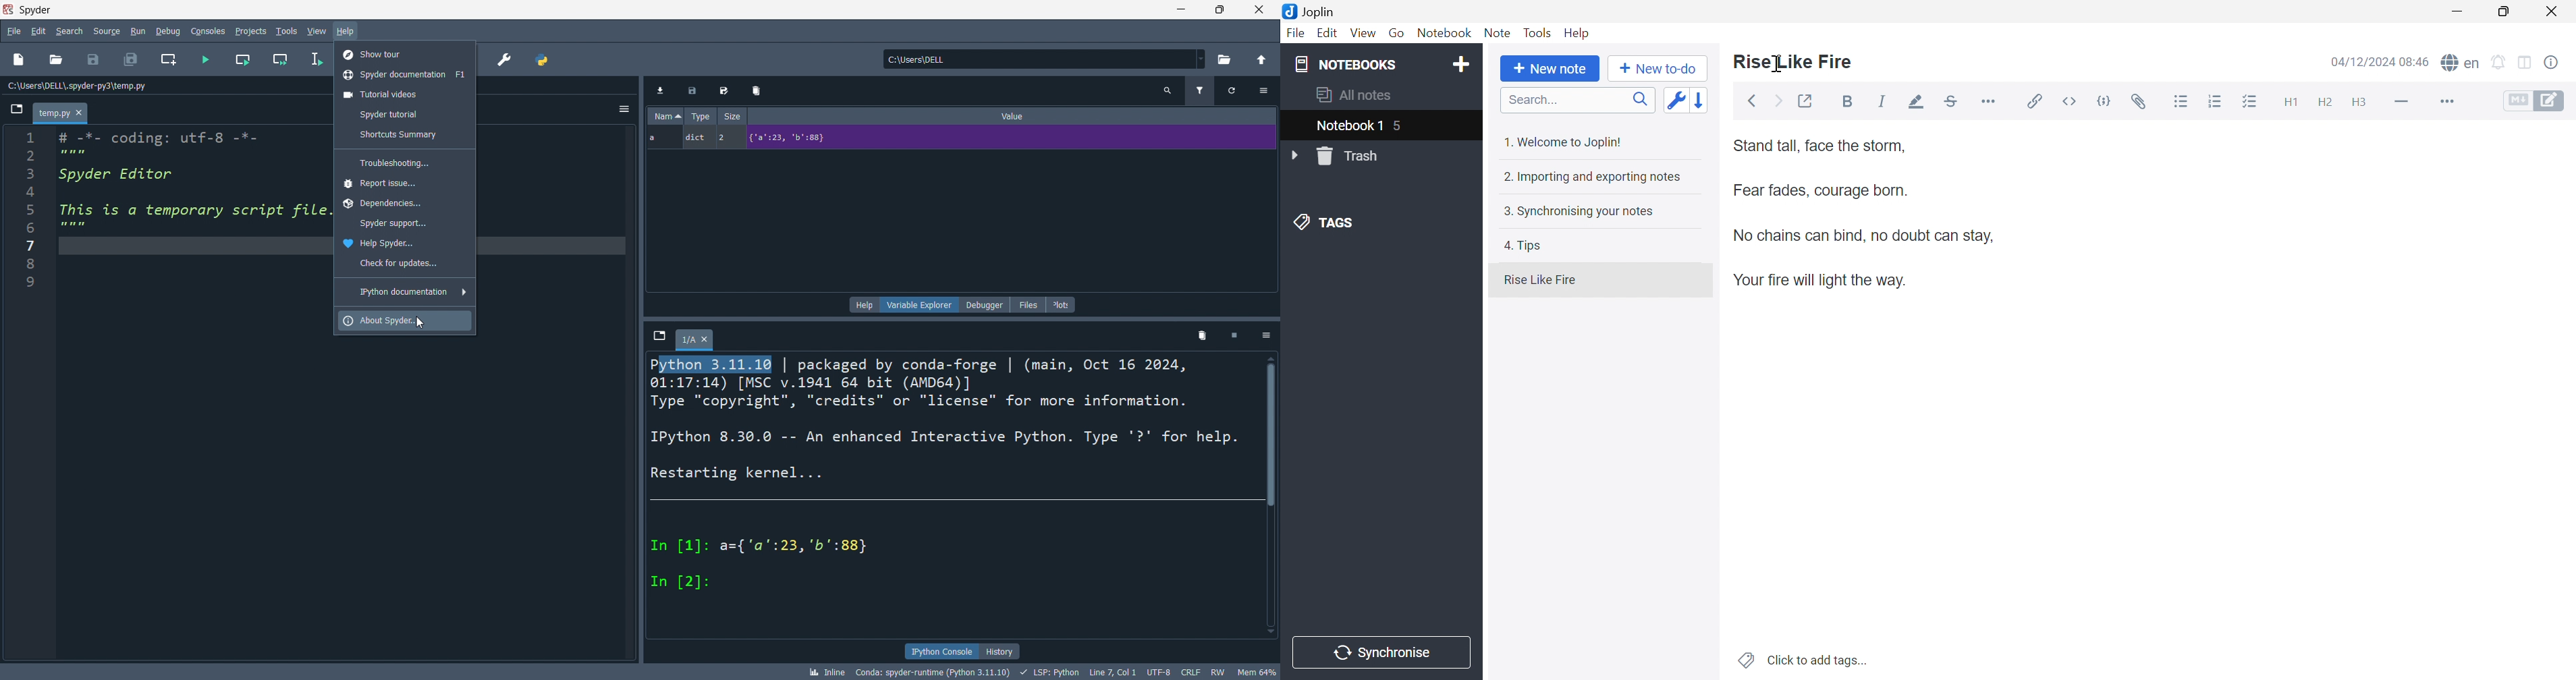  Describe the element at coordinates (2506, 12) in the screenshot. I see `Restore Down` at that location.